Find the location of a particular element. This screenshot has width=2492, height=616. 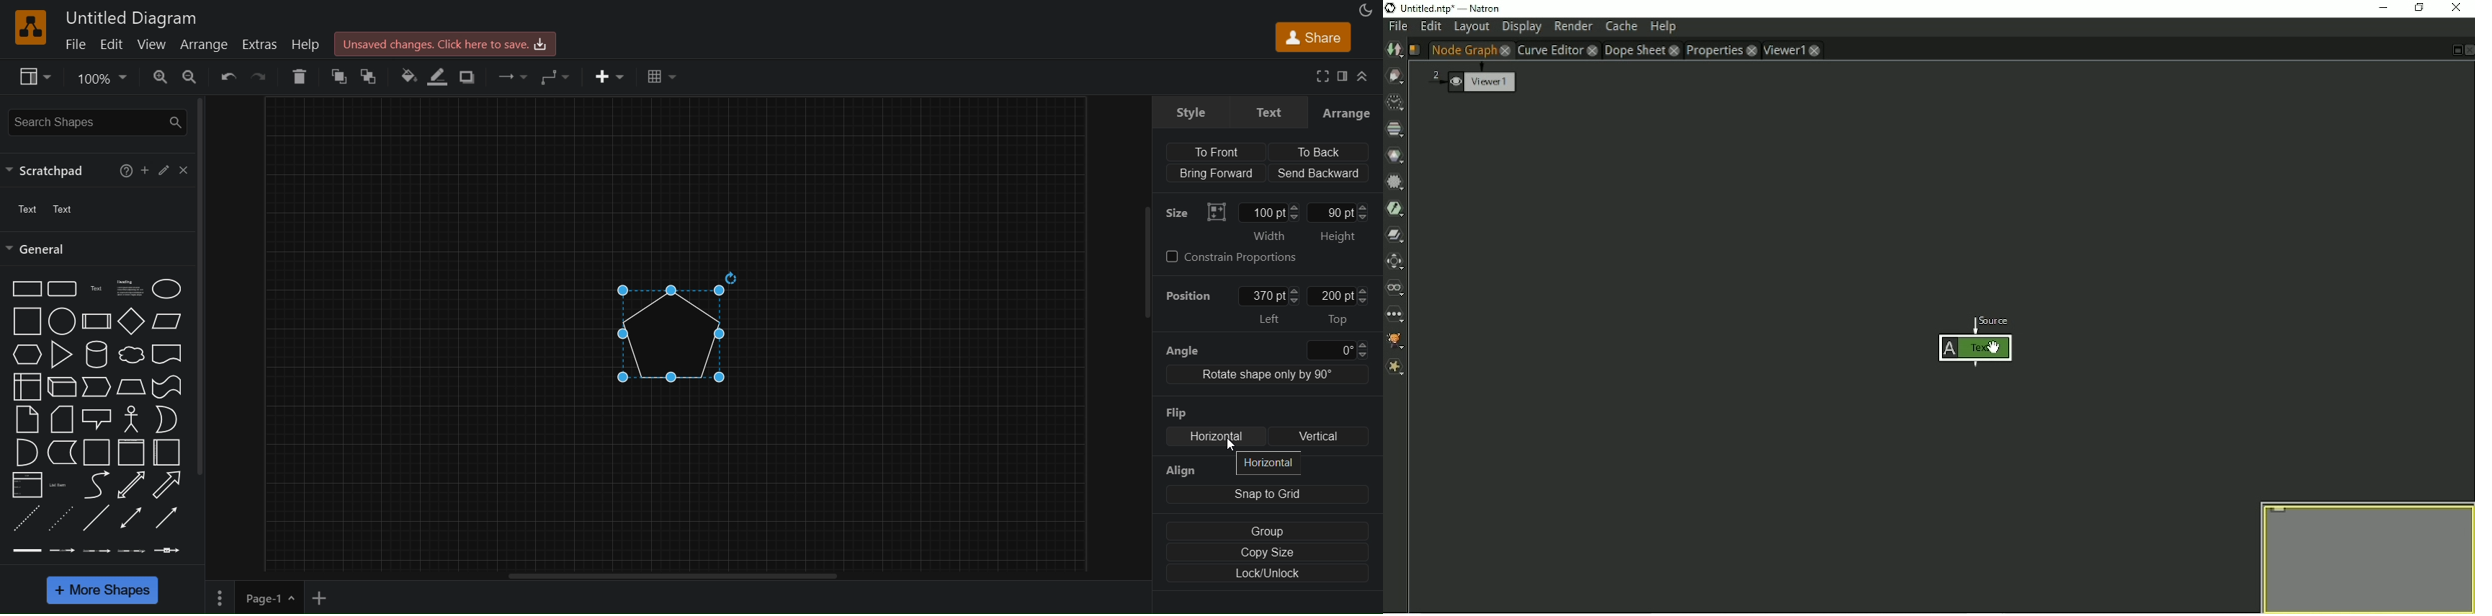

fullscreen is located at coordinates (1325, 76).